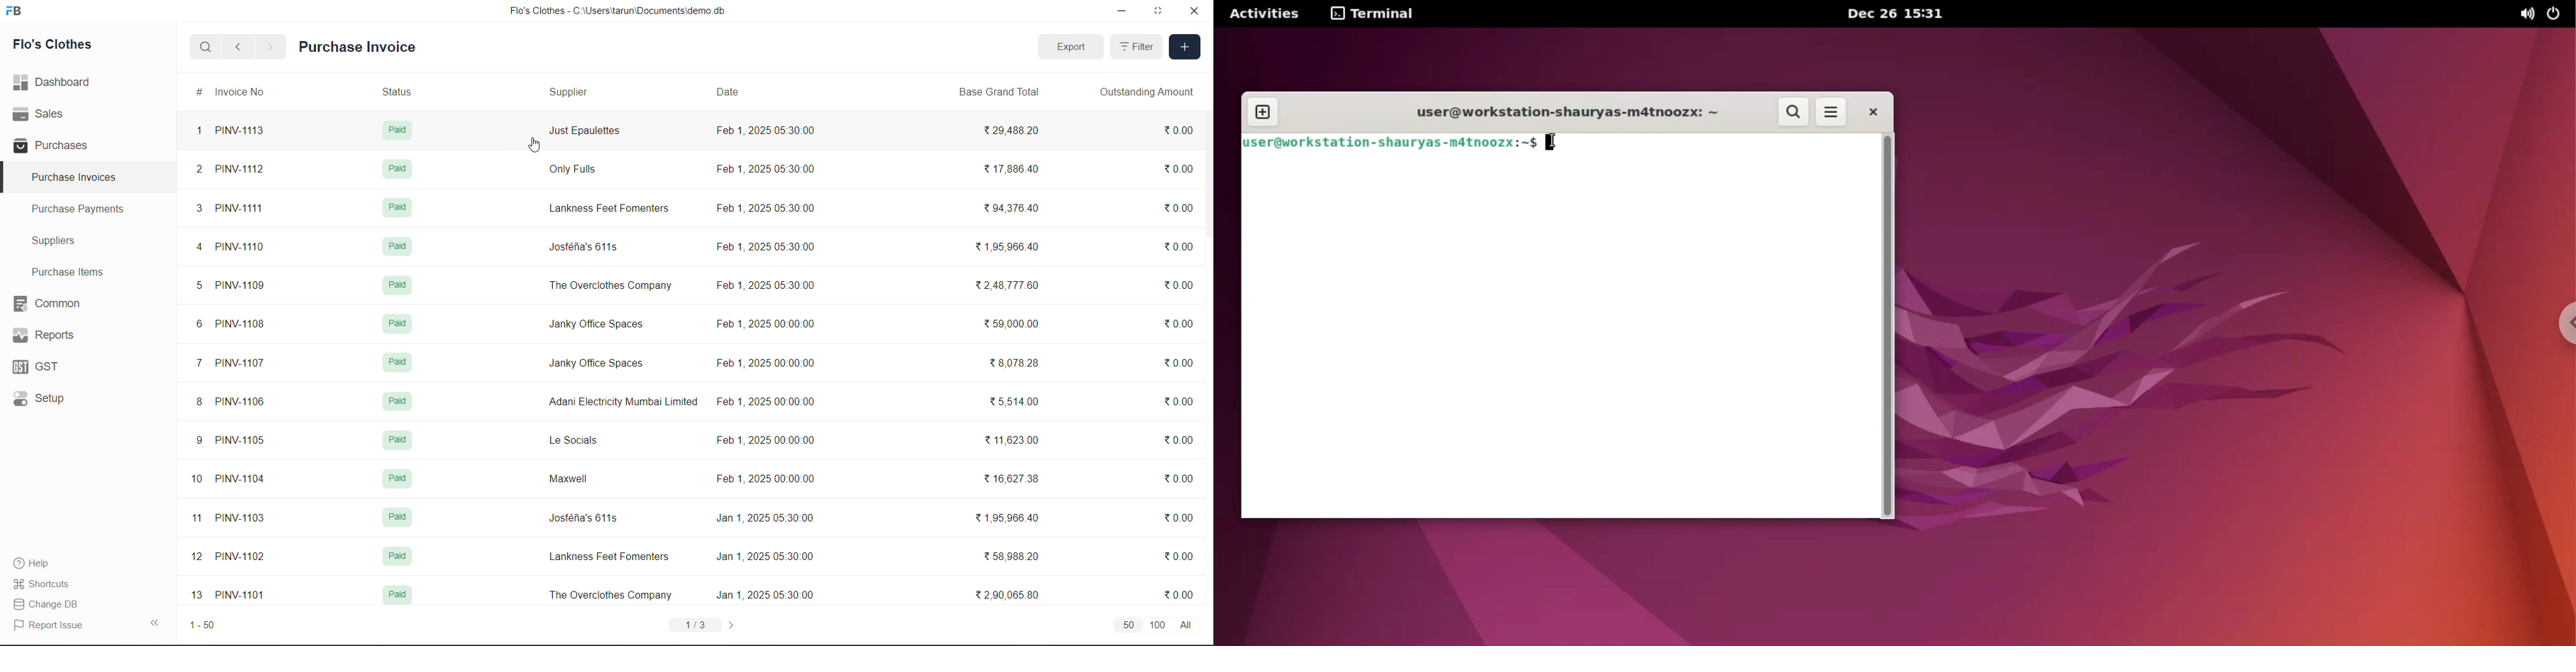 Image resolution: width=2576 pixels, height=672 pixels. What do you see at coordinates (192, 92) in the screenshot?
I see `#` at bounding box center [192, 92].